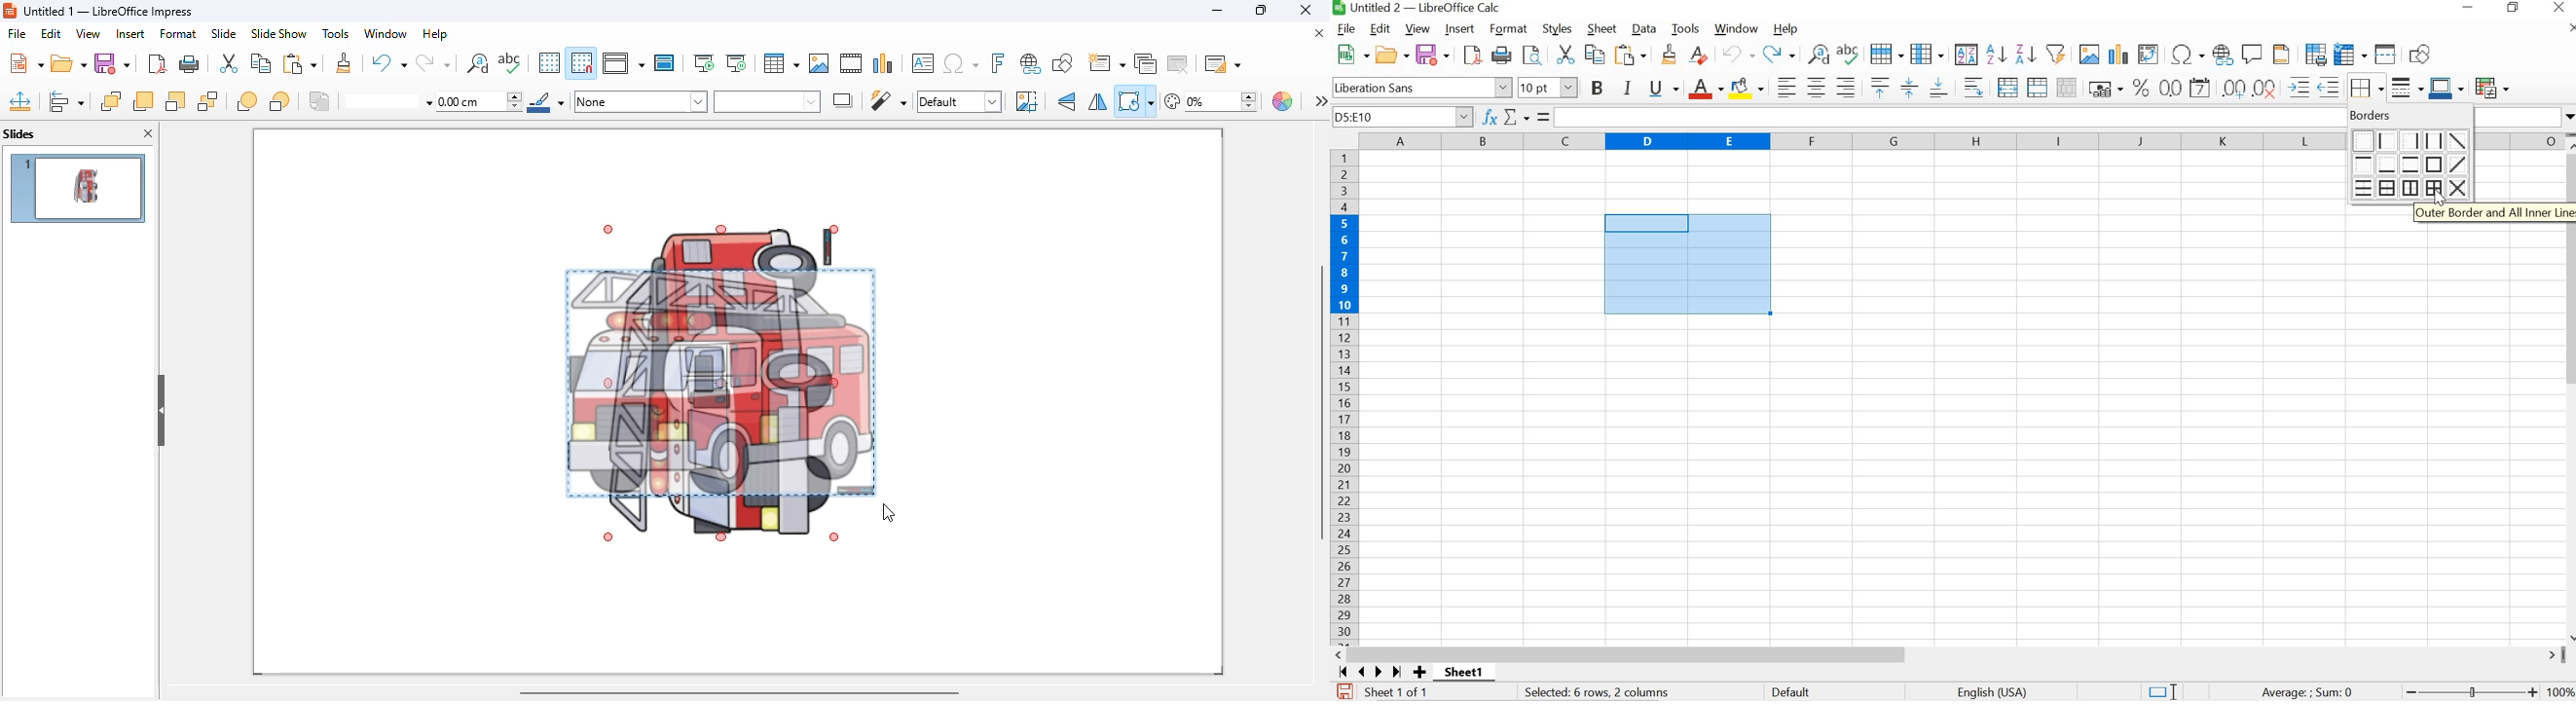 The width and height of the screenshot is (2576, 728). Describe the element at coordinates (1417, 29) in the screenshot. I see `VIEW` at that location.